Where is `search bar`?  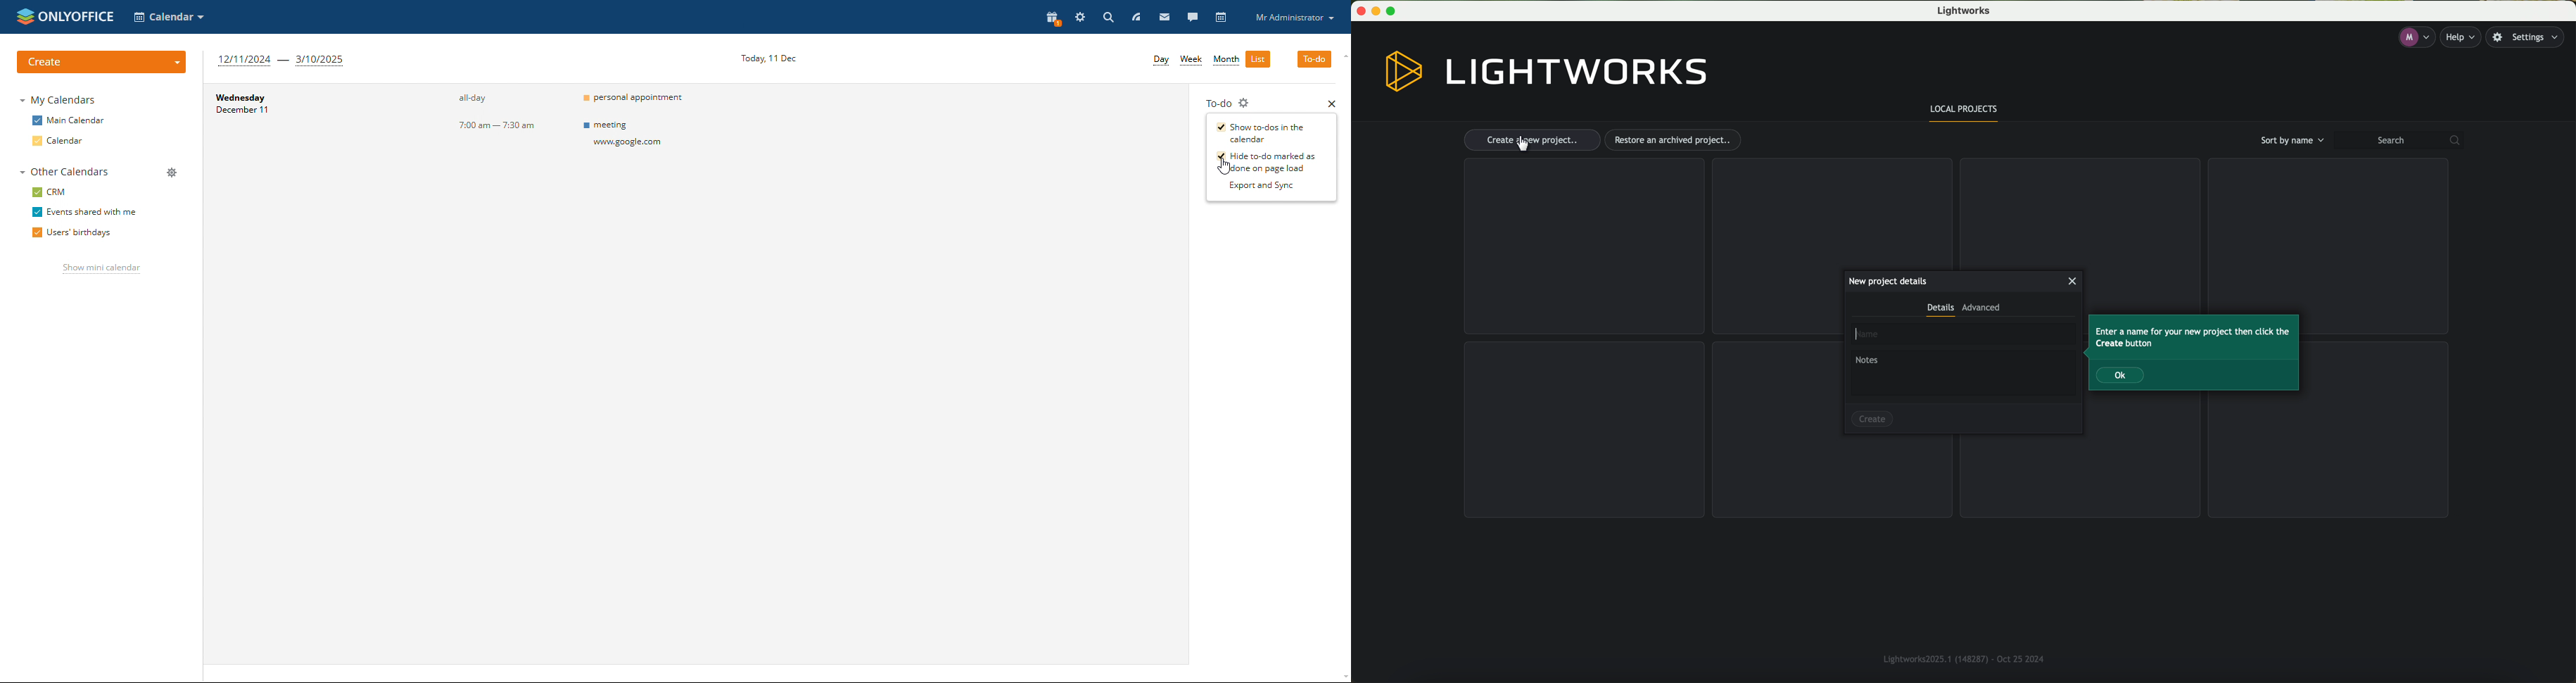 search bar is located at coordinates (2403, 140).